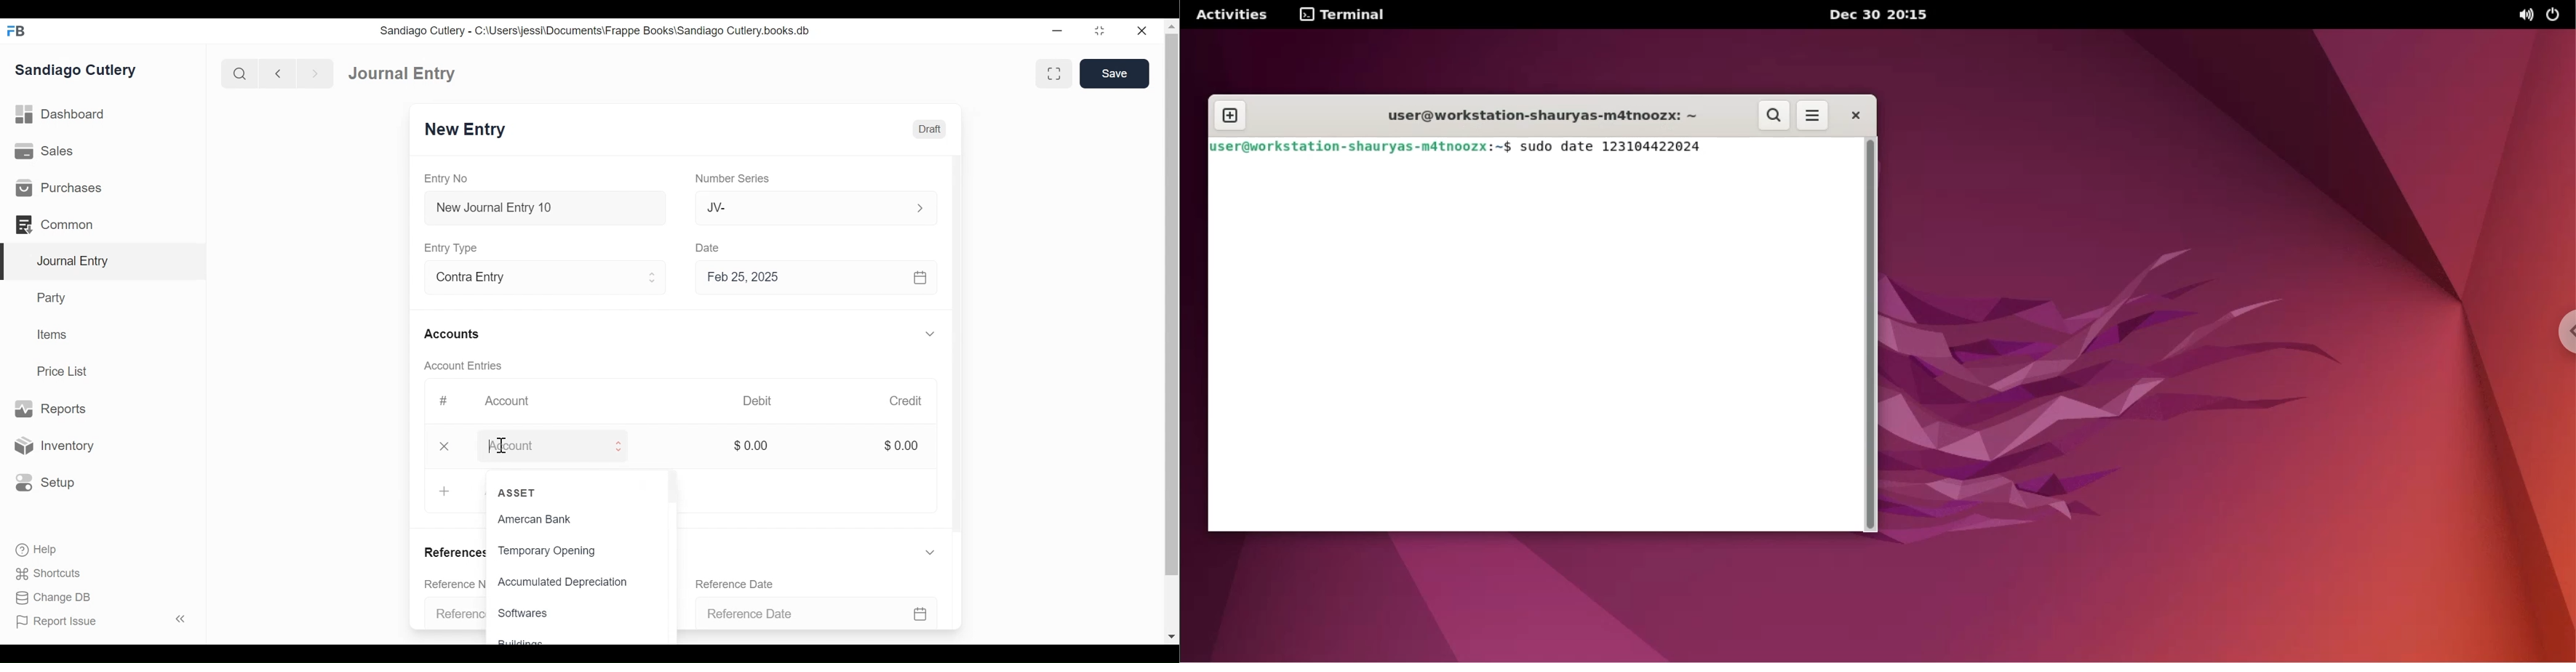 The image size is (2576, 672). Describe the element at coordinates (518, 492) in the screenshot. I see `ASSET` at that location.